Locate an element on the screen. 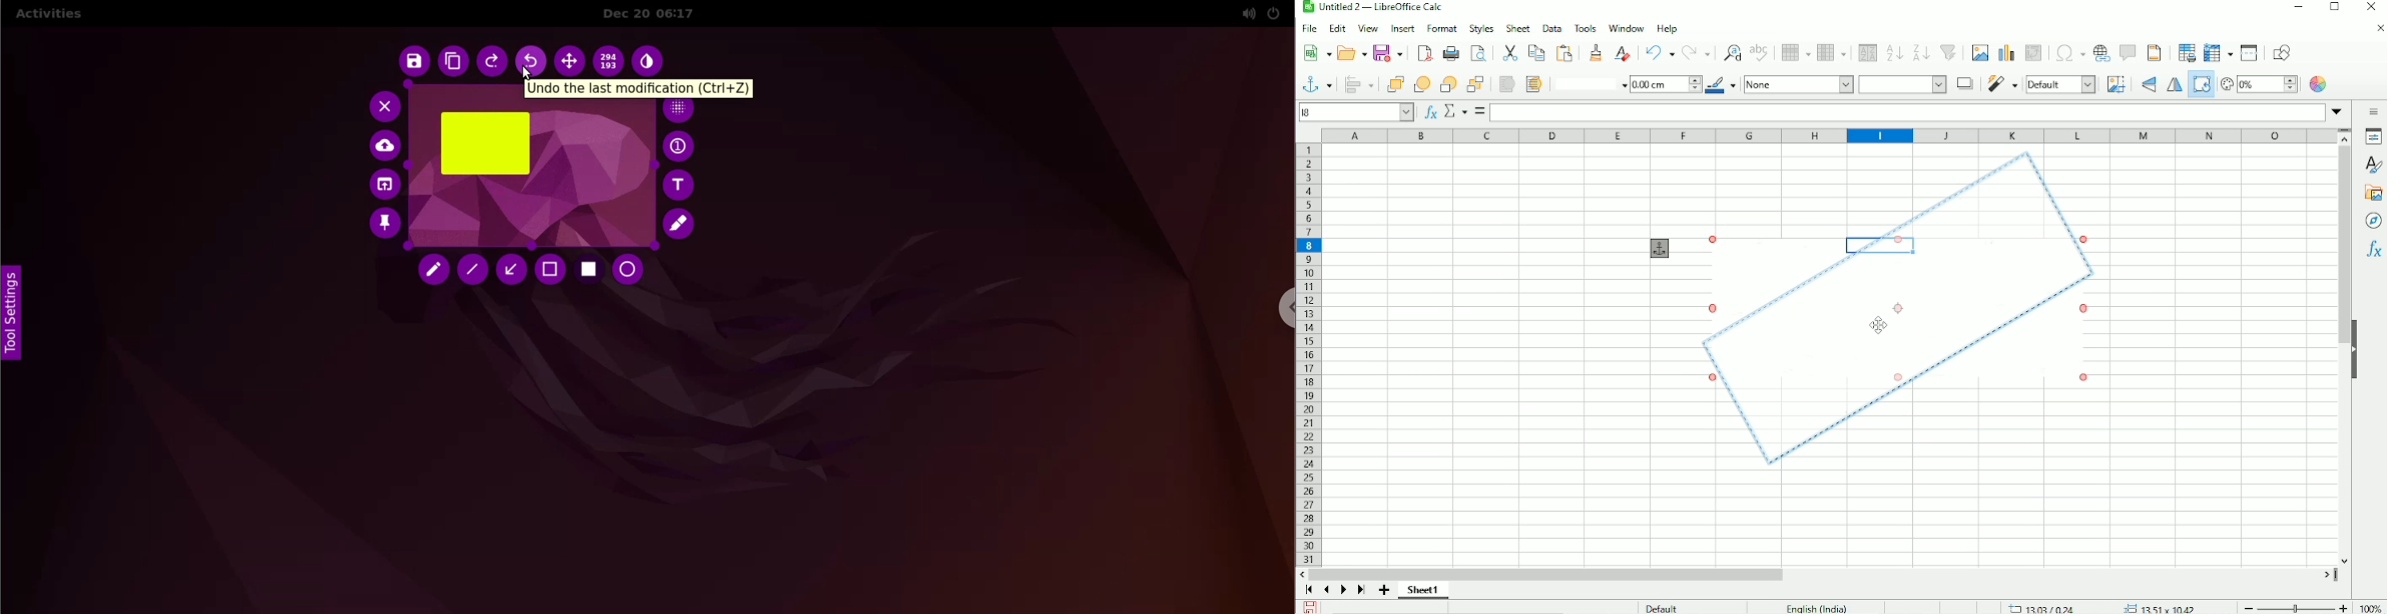  None is located at coordinates (1798, 84).